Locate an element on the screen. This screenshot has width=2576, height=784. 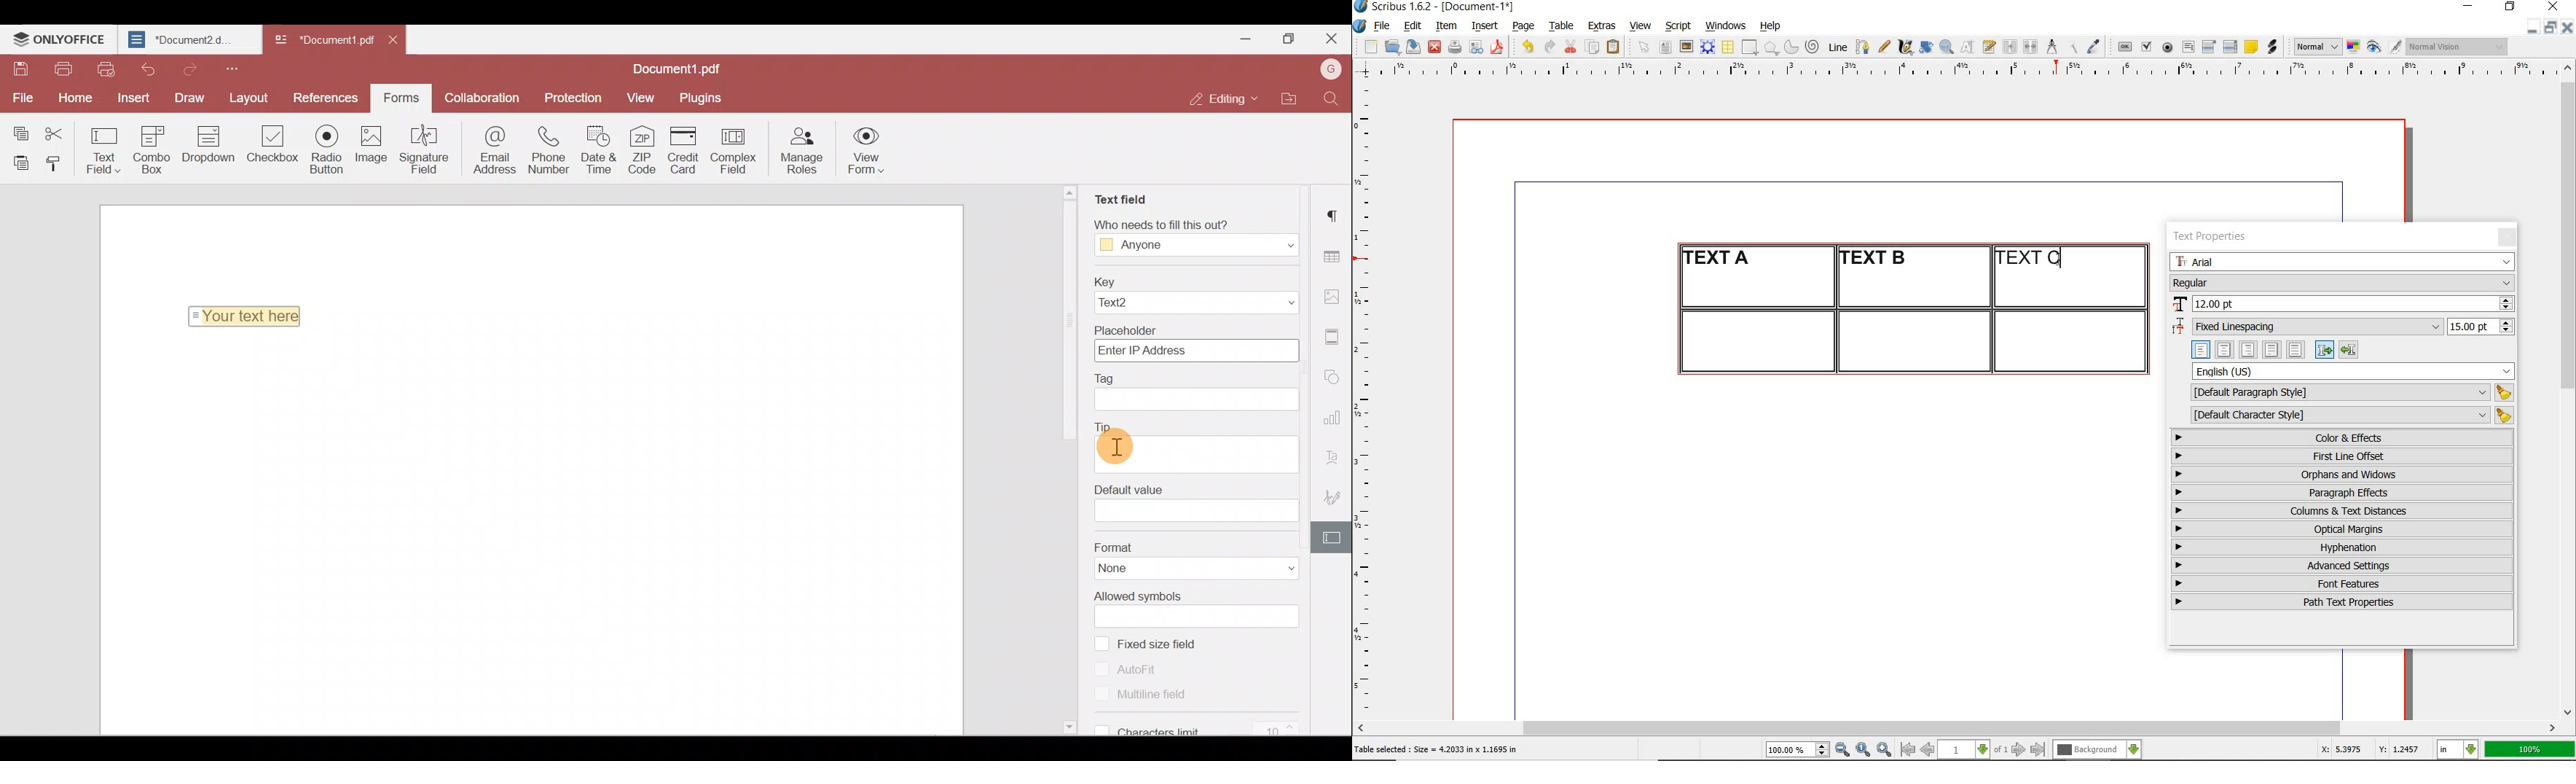
editor is located at coordinates (2062, 259).